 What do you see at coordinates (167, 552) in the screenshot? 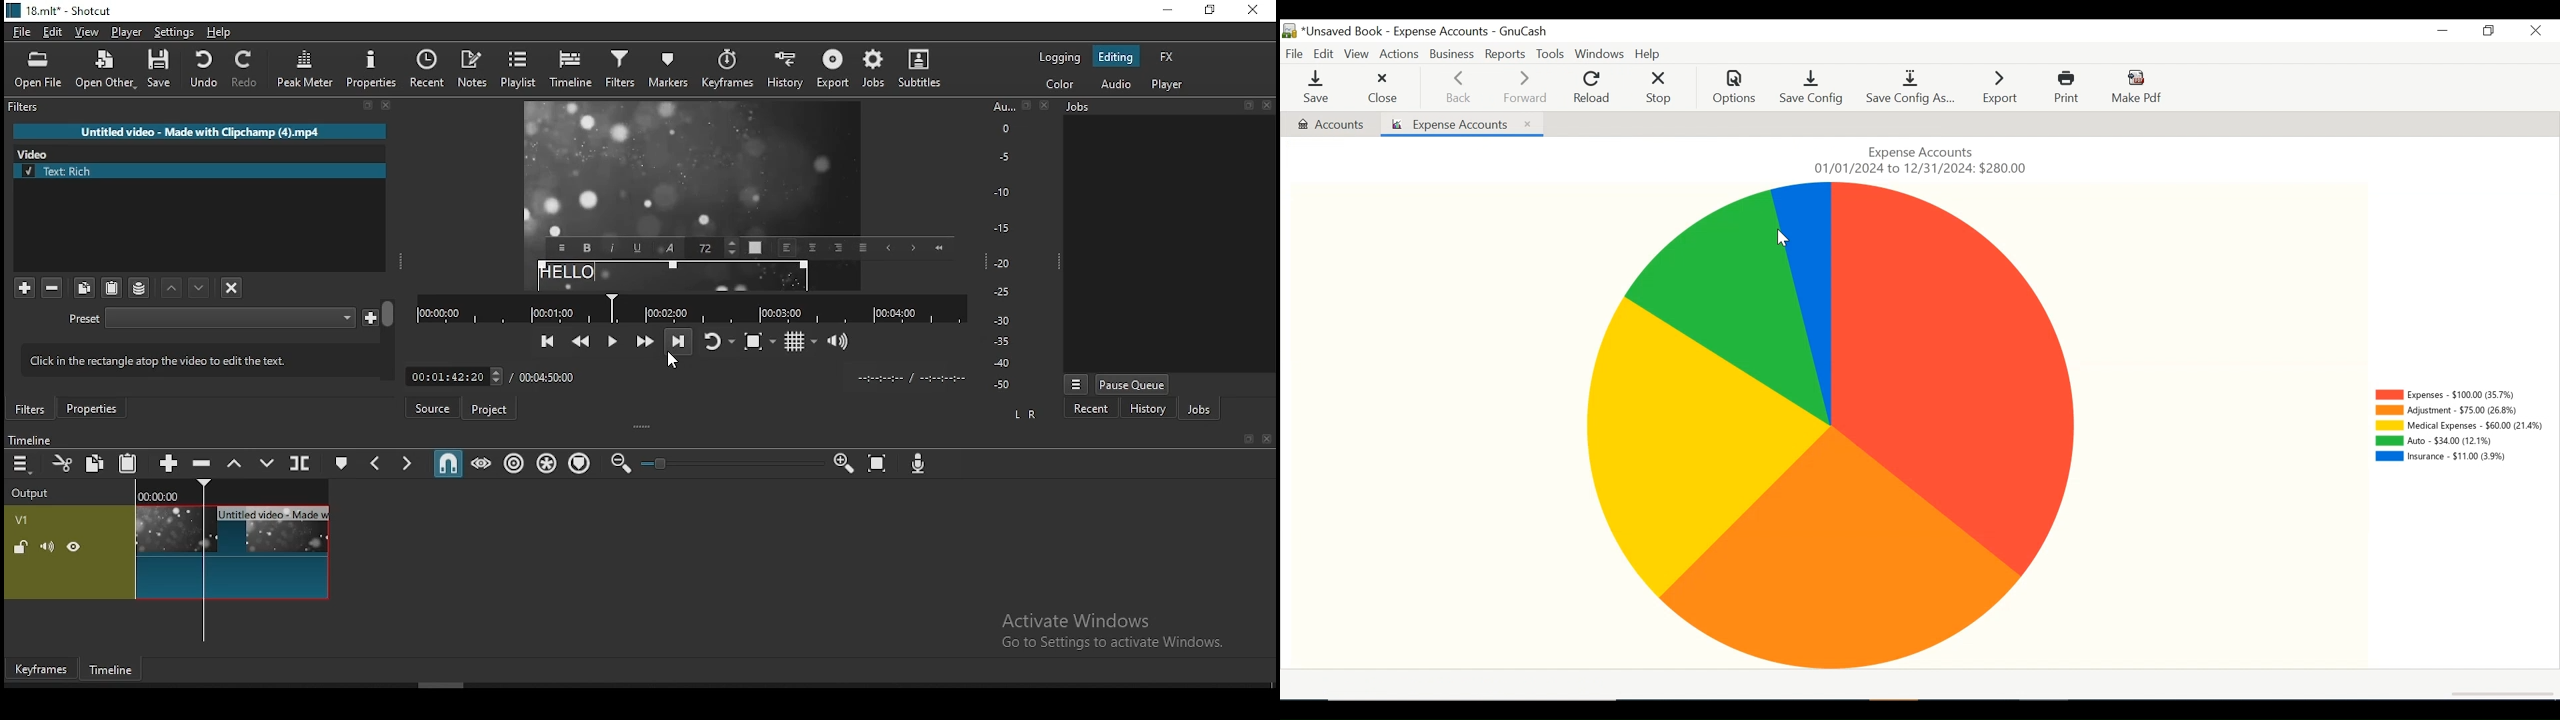
I see `video track` at bounding box center [167, 552].